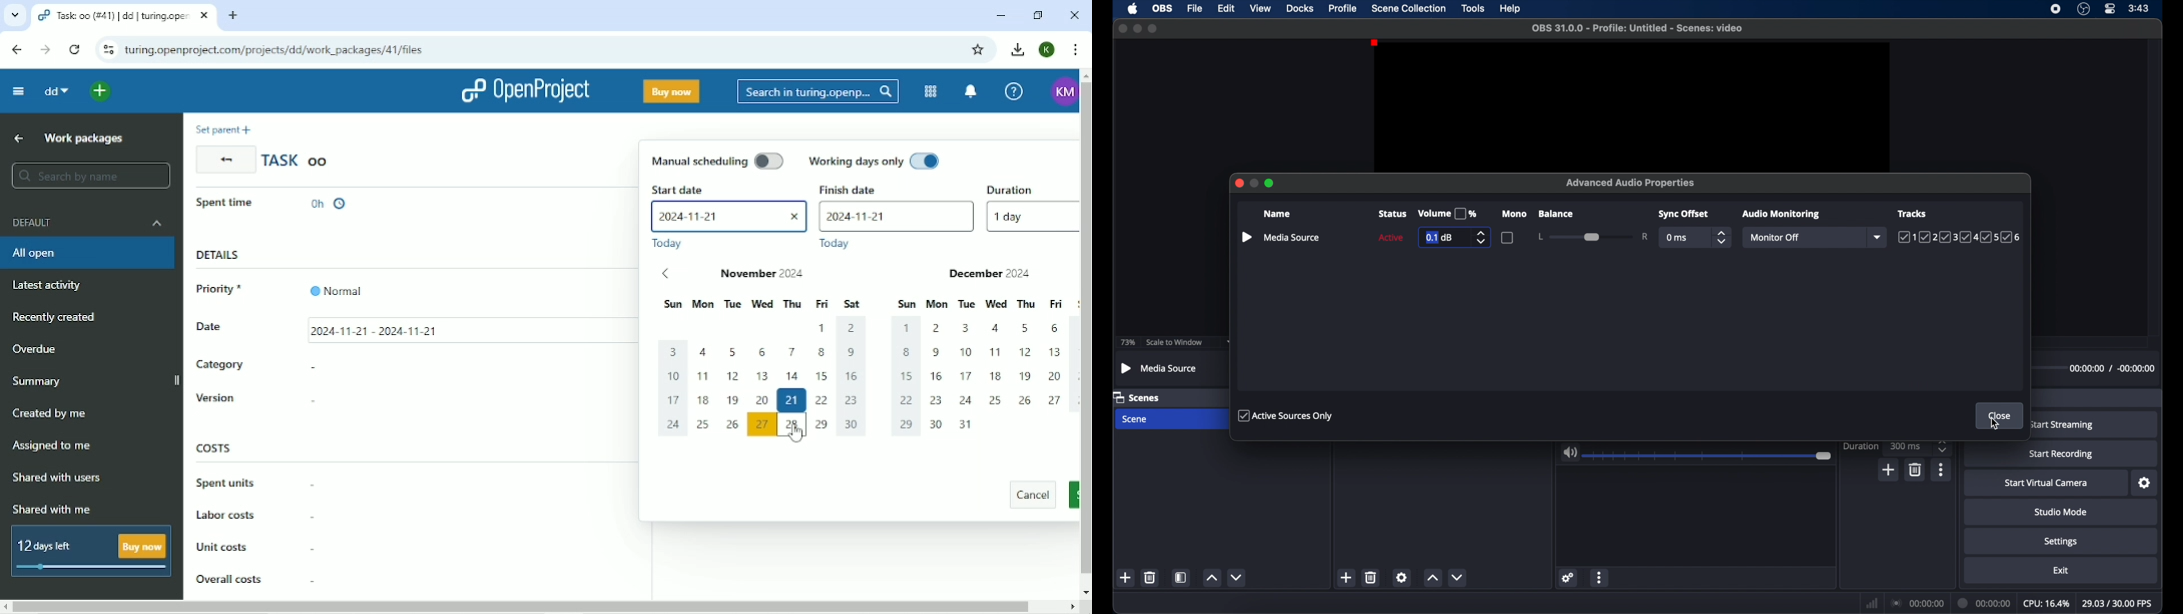 The height and width of the screenshot is (616, 2184). What do you see at coordinates (314, 368) in the screenshot?
I see `-` at bounding box center [314, 368].